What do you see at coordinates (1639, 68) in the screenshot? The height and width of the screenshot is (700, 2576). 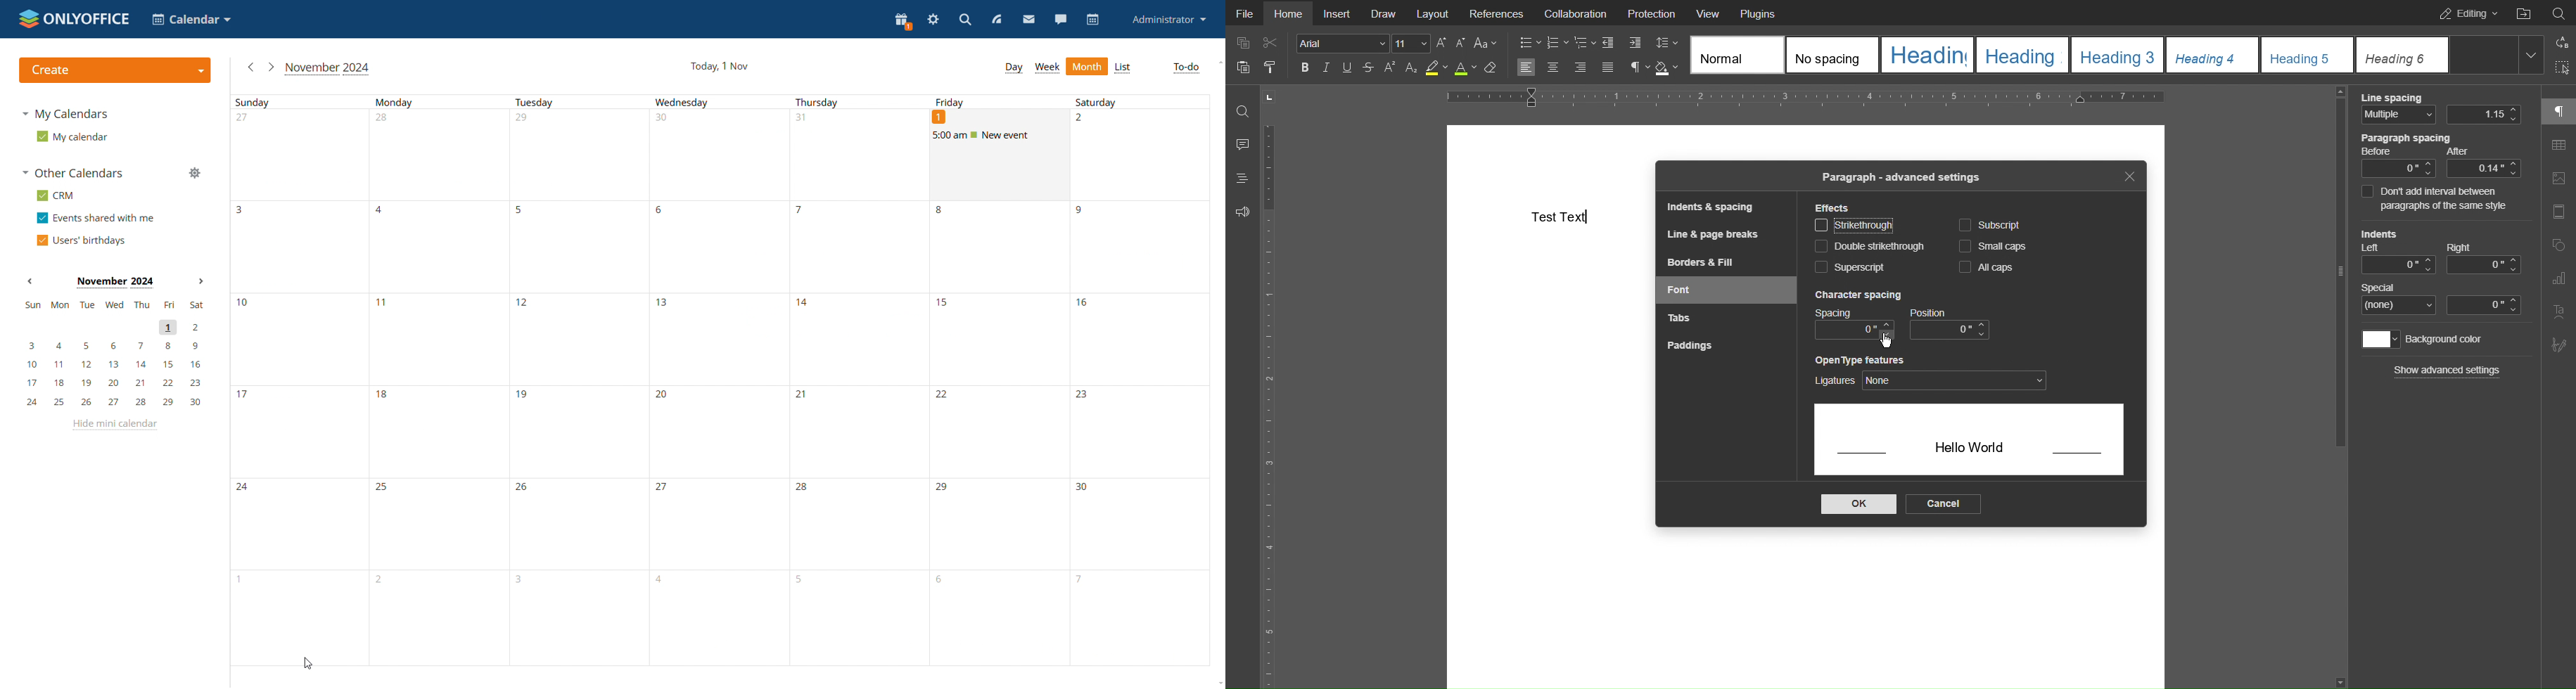 I see `Paragraph Settings` at bounding box center [1639, 68].